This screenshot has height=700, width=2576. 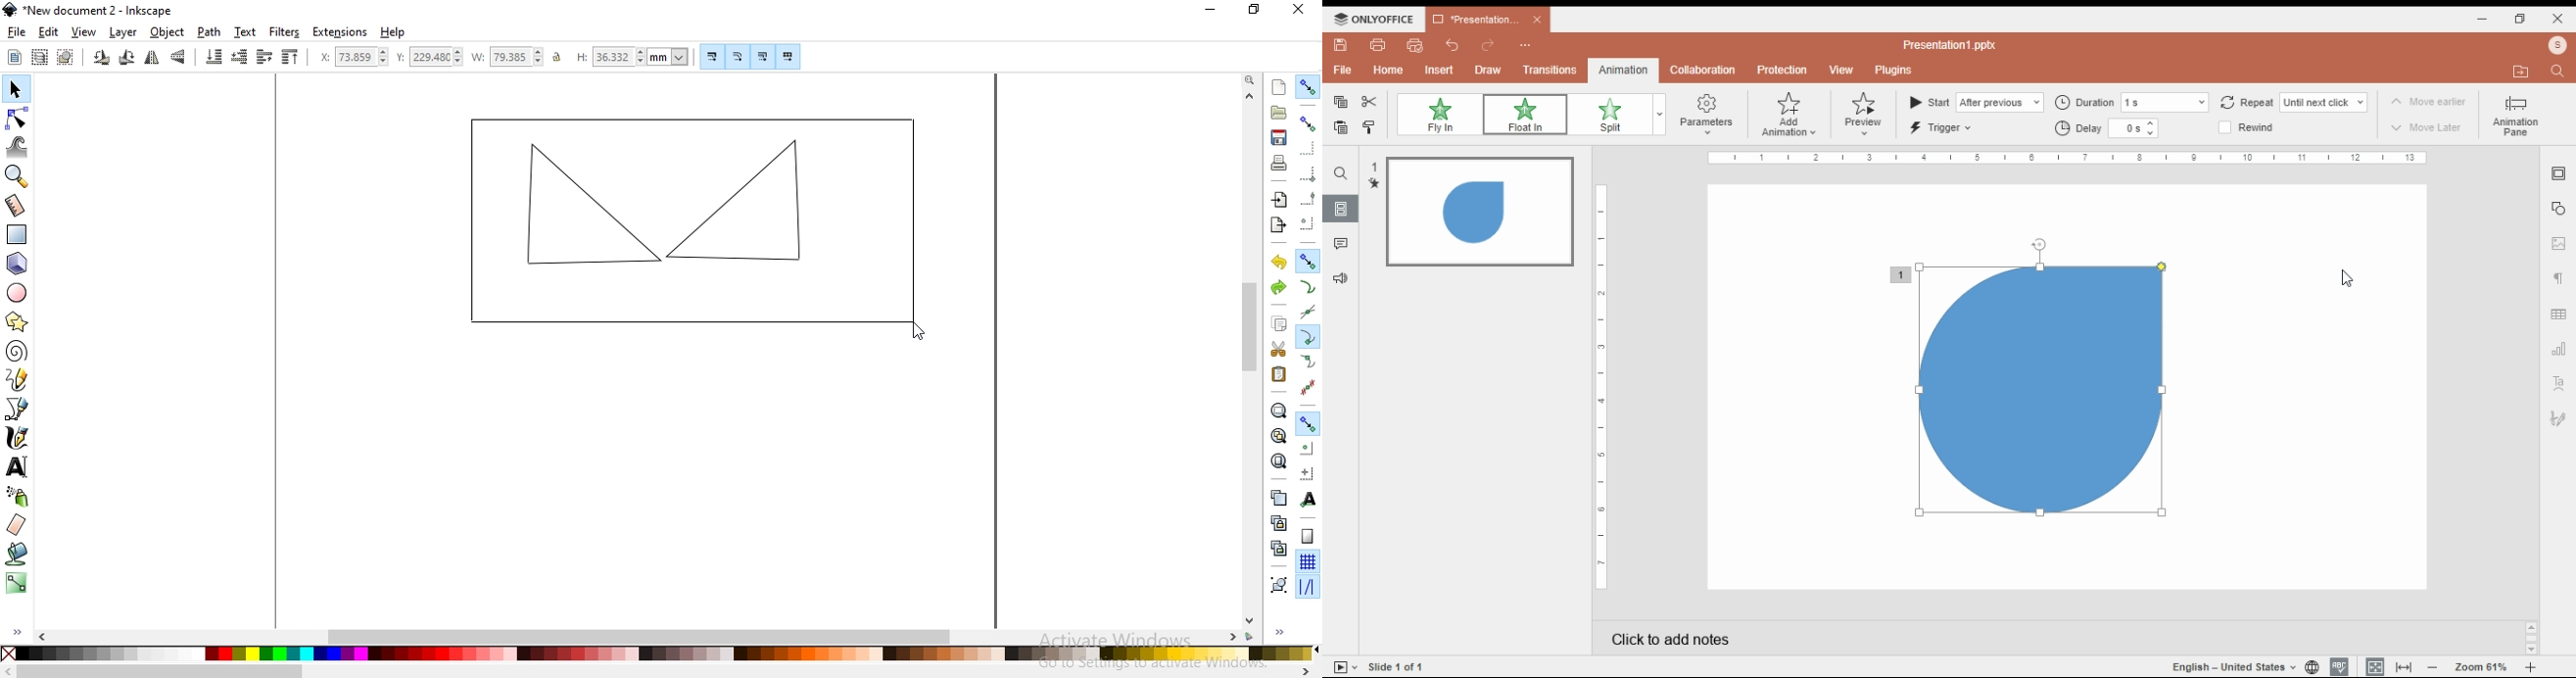 I want to click on , so click(x=2558, y=421).